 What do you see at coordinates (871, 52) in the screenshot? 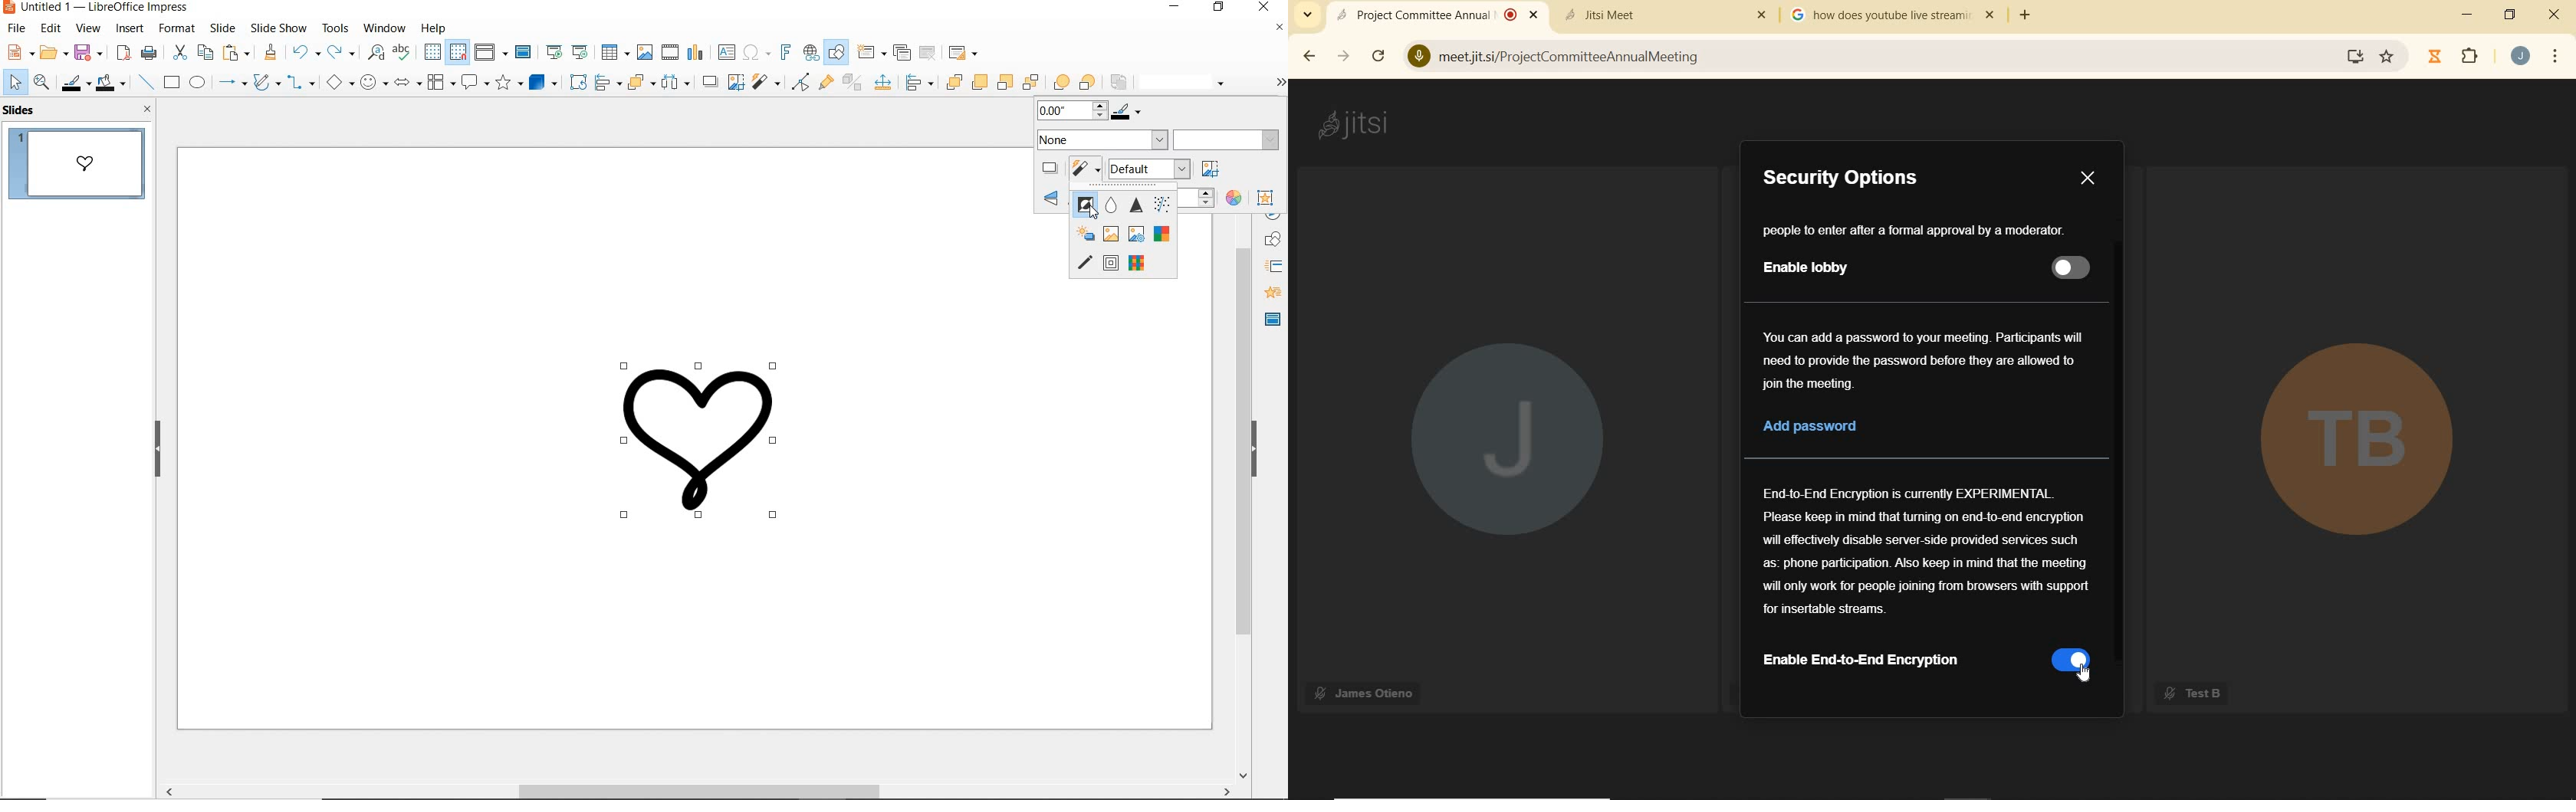
I see `new slide` at bounding box center [871, 52].